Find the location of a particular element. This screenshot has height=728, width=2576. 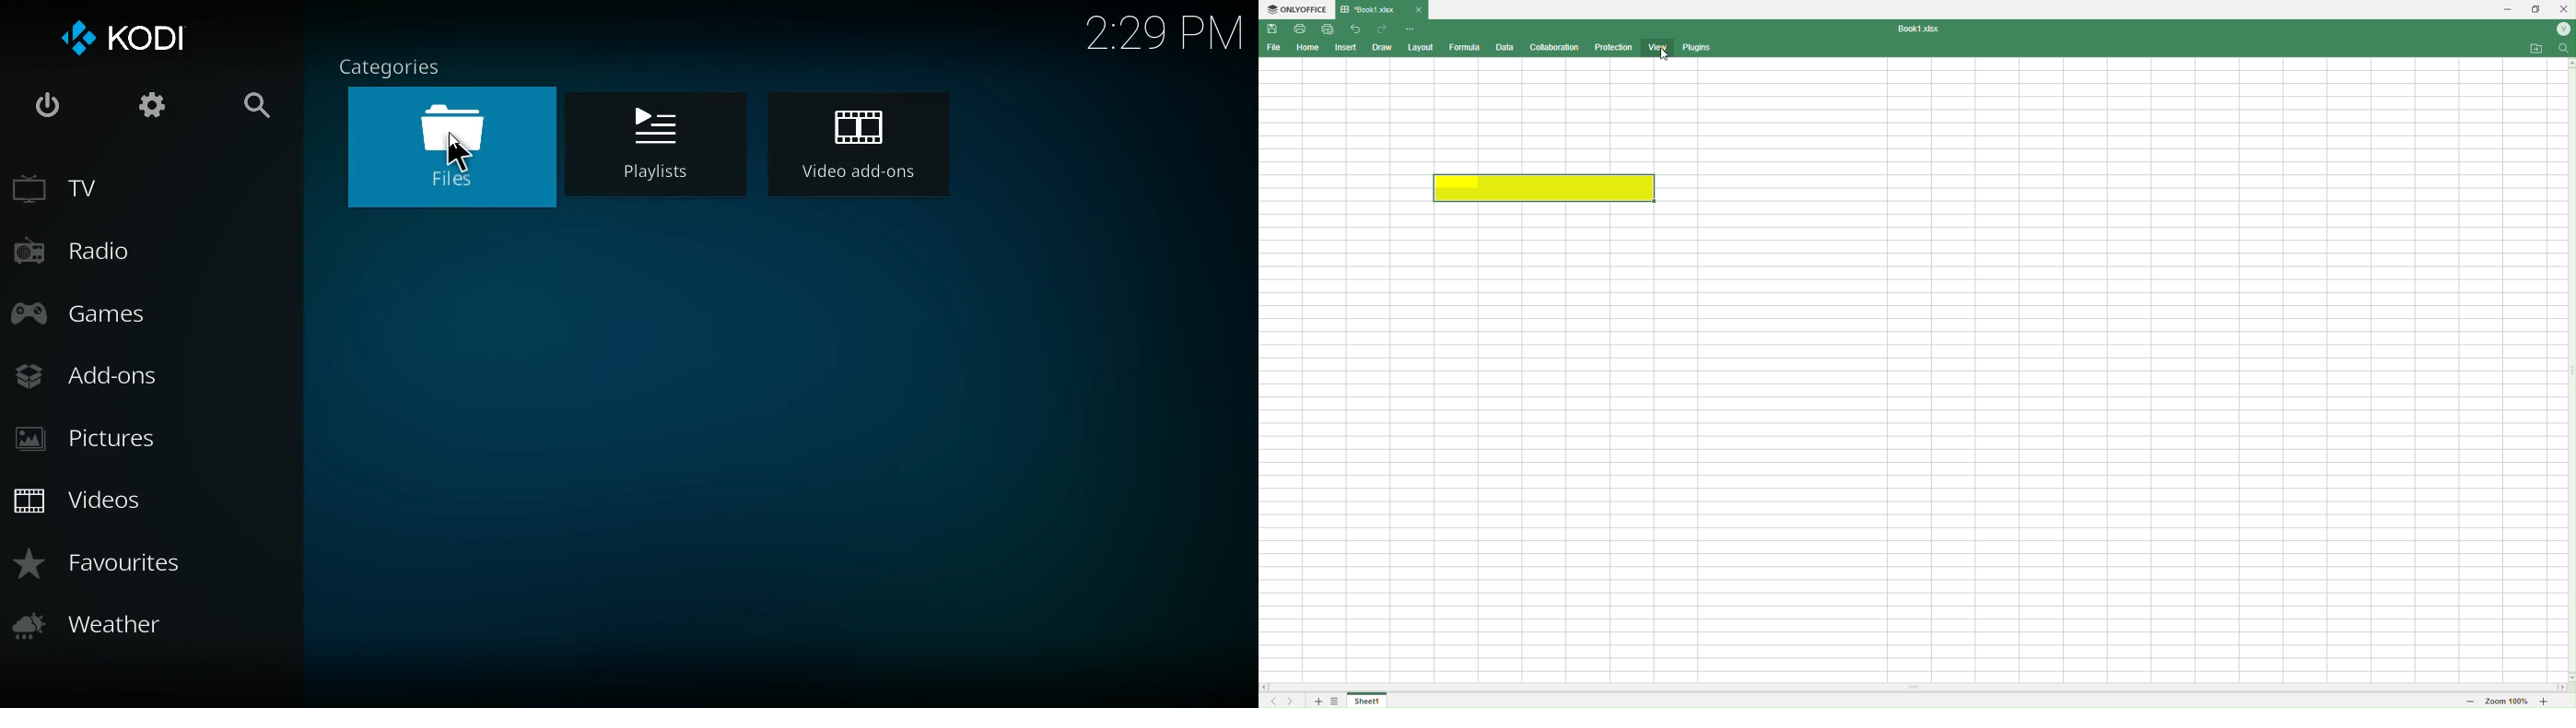

power is located at coordinates (46, 107).